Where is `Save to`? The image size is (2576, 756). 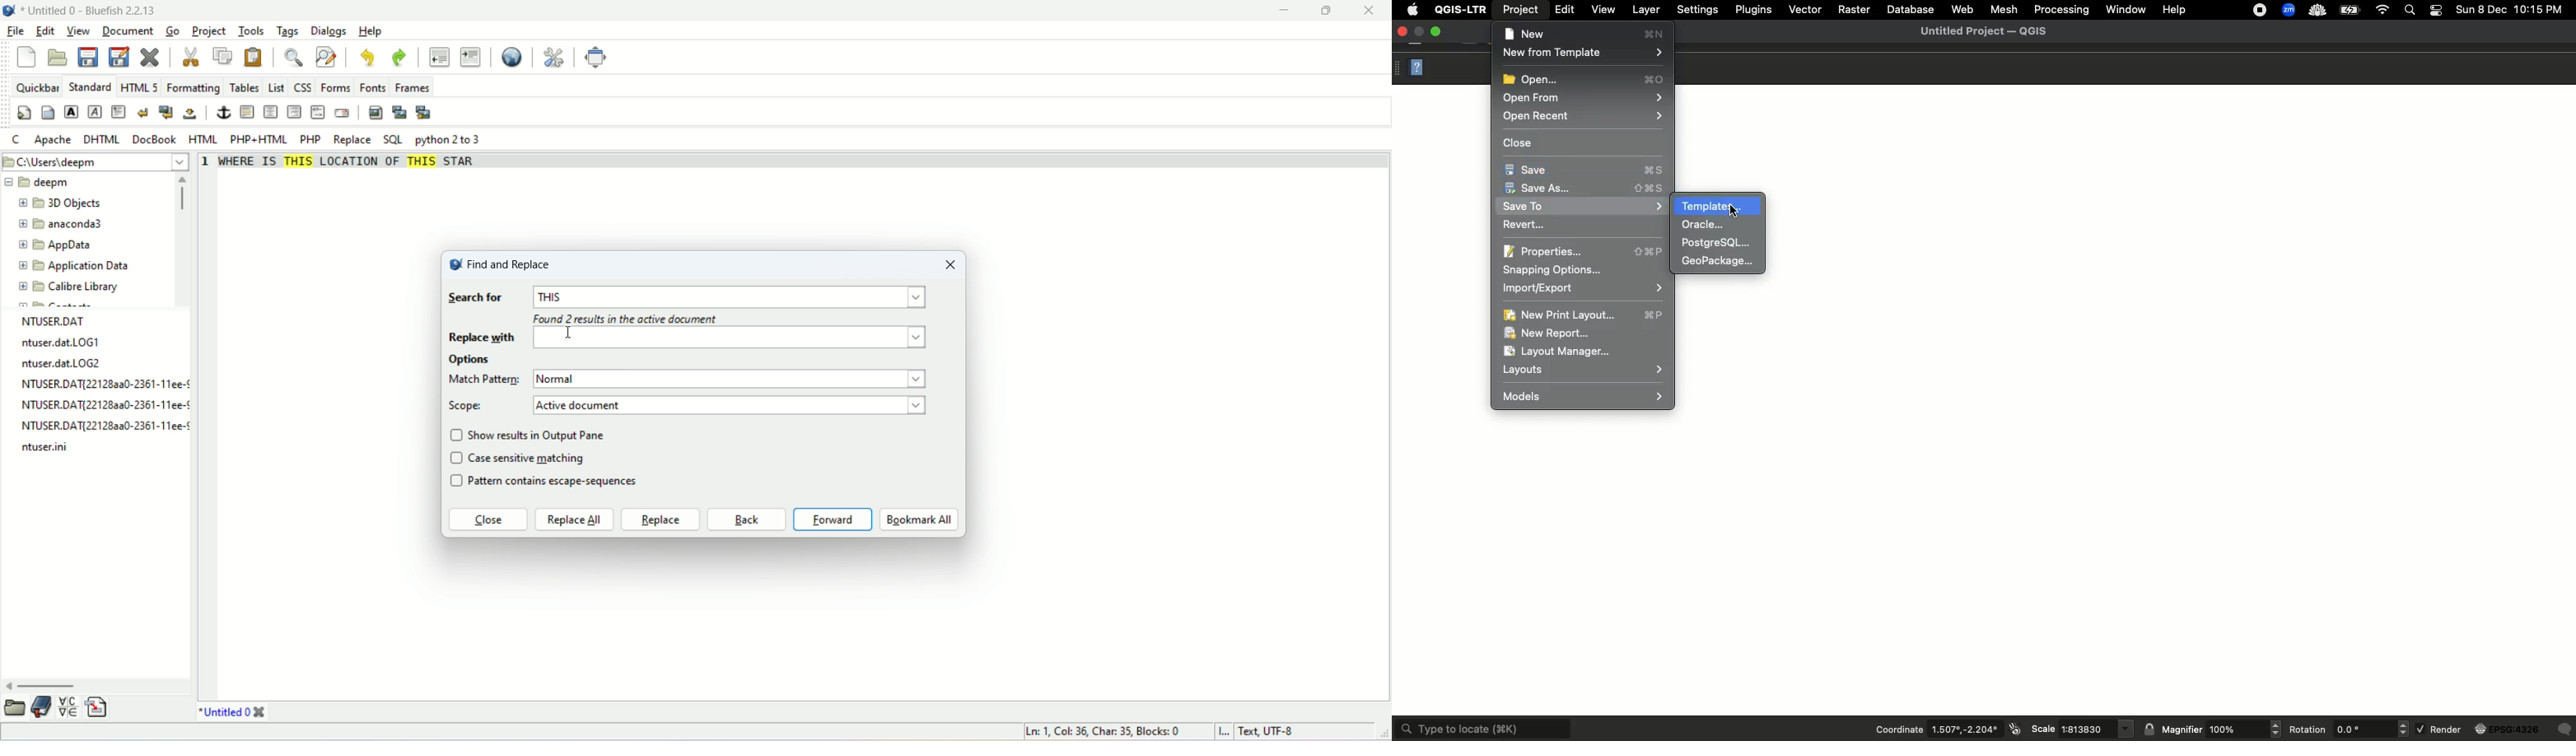 Save to is located at coordinates (1583, 207).